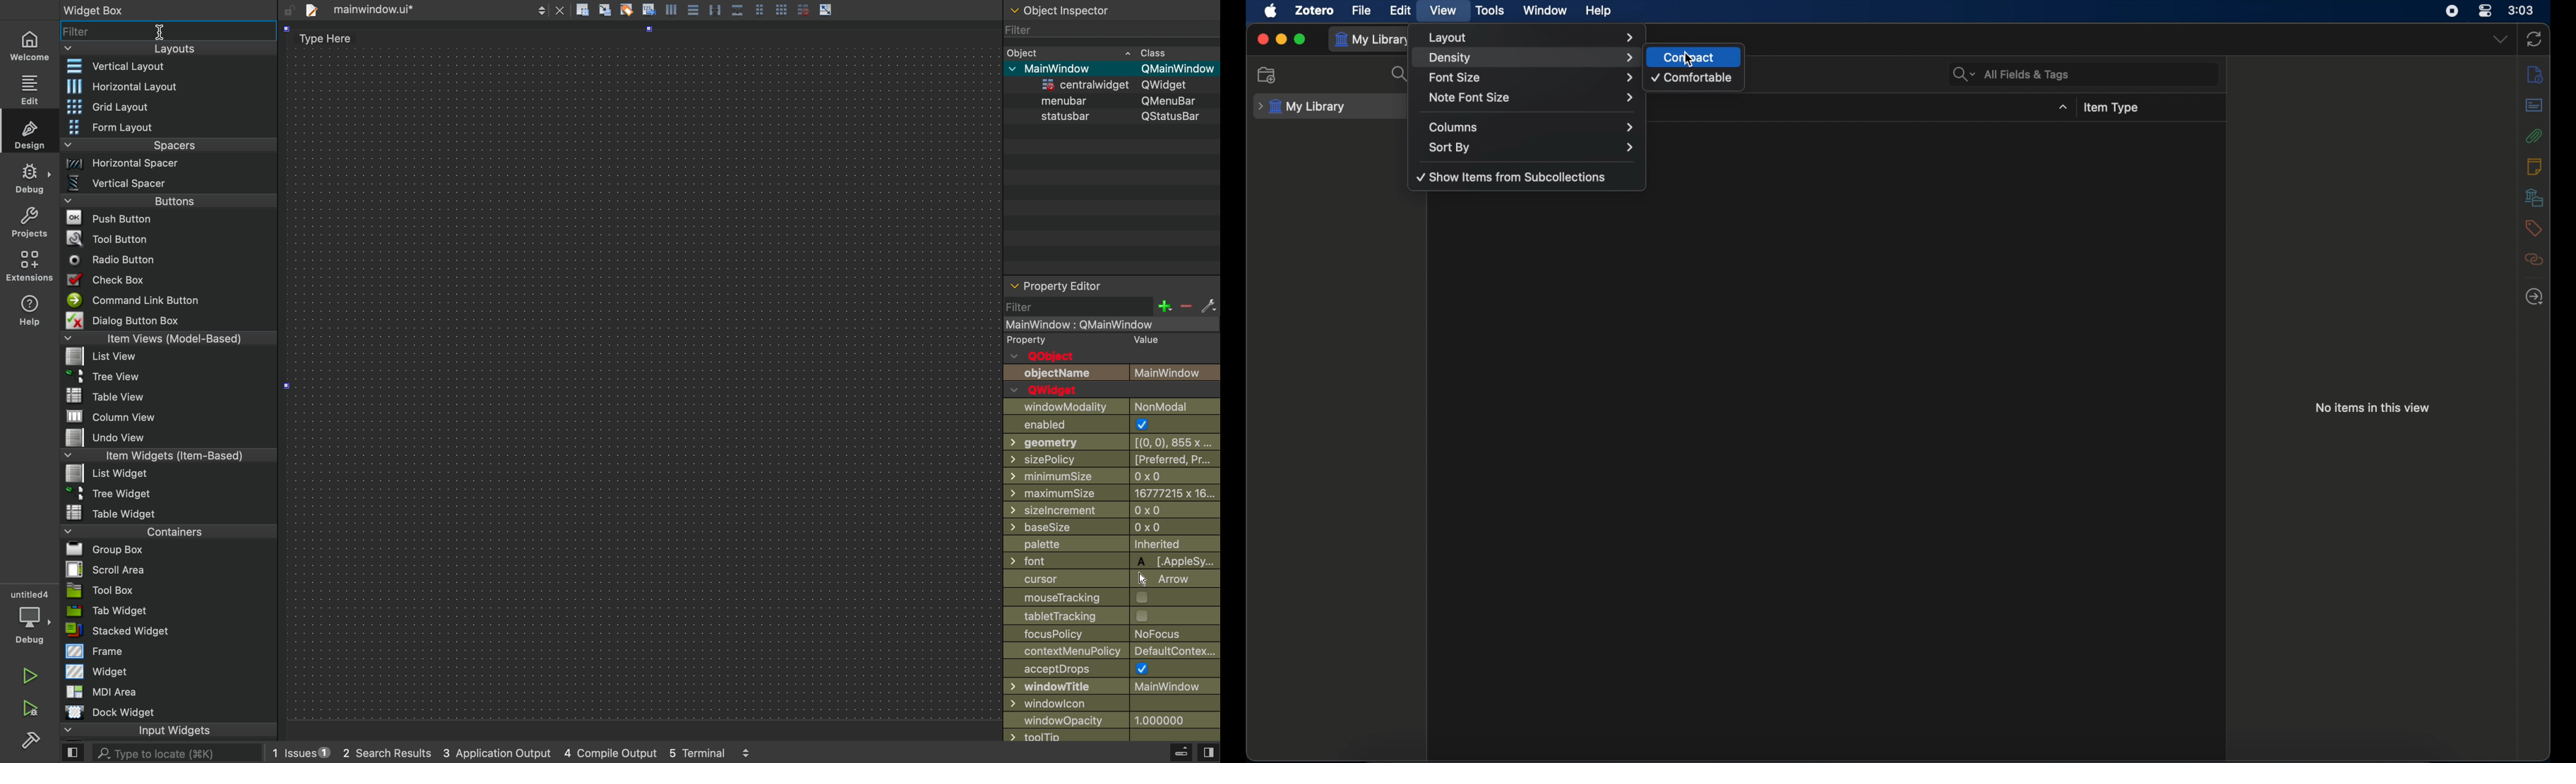 Image resolution: width=2576 pixels, height=784 pixels. Describe the element at coordinates (1598, 11) in the screenshot. I see `help` at that location.